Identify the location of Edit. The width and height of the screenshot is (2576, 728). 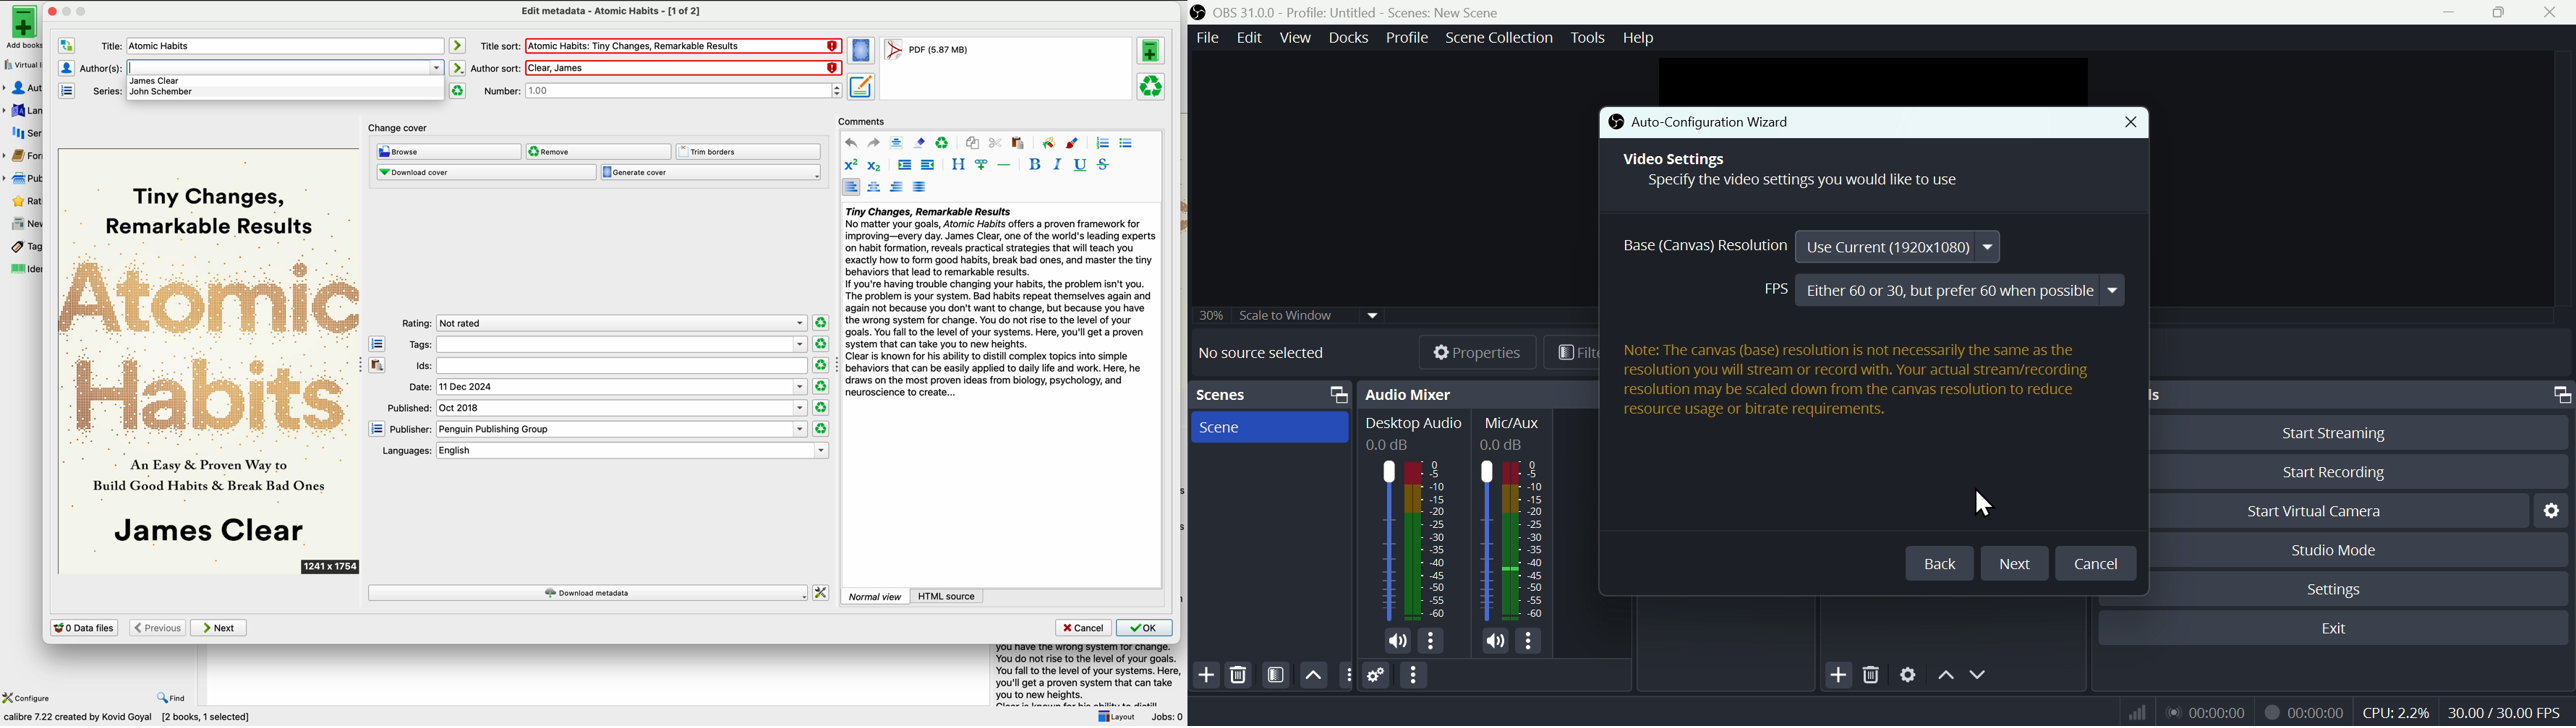
(1251, 38).